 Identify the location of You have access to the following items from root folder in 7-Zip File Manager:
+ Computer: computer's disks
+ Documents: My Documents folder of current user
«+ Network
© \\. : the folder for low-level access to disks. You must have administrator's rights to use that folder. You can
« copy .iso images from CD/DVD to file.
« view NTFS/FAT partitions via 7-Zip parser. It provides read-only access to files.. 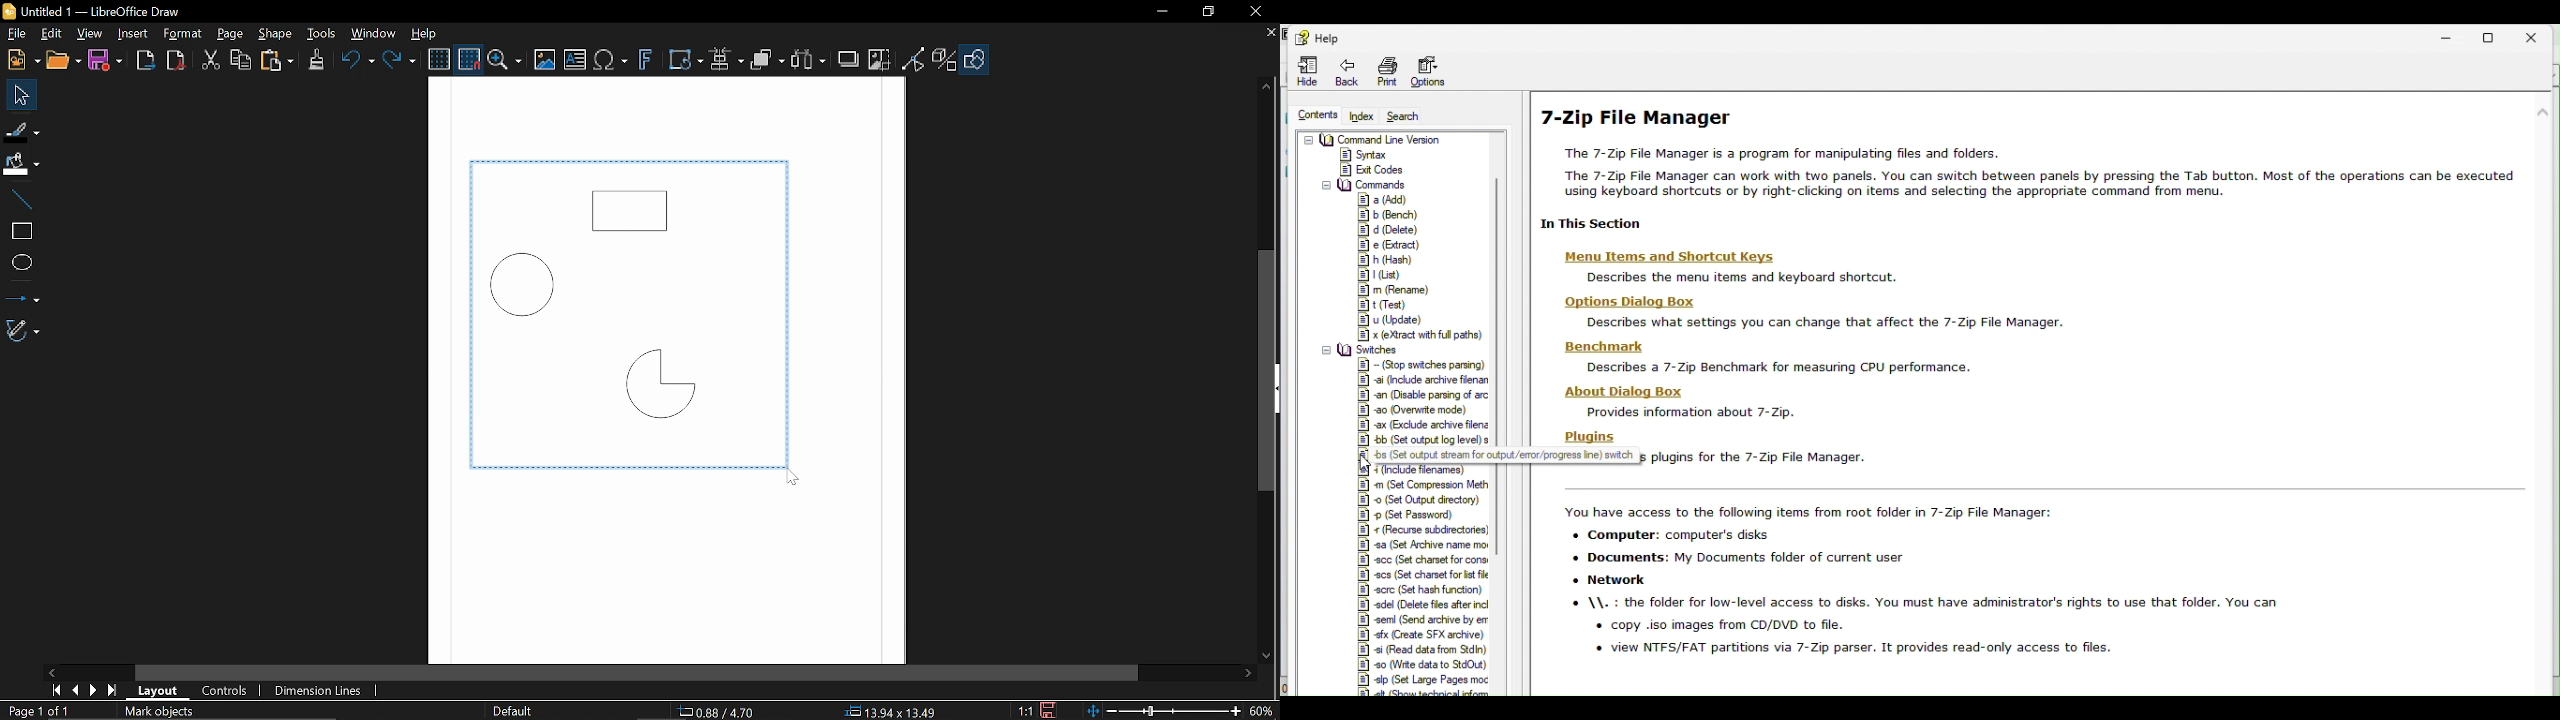
(1922, 580).